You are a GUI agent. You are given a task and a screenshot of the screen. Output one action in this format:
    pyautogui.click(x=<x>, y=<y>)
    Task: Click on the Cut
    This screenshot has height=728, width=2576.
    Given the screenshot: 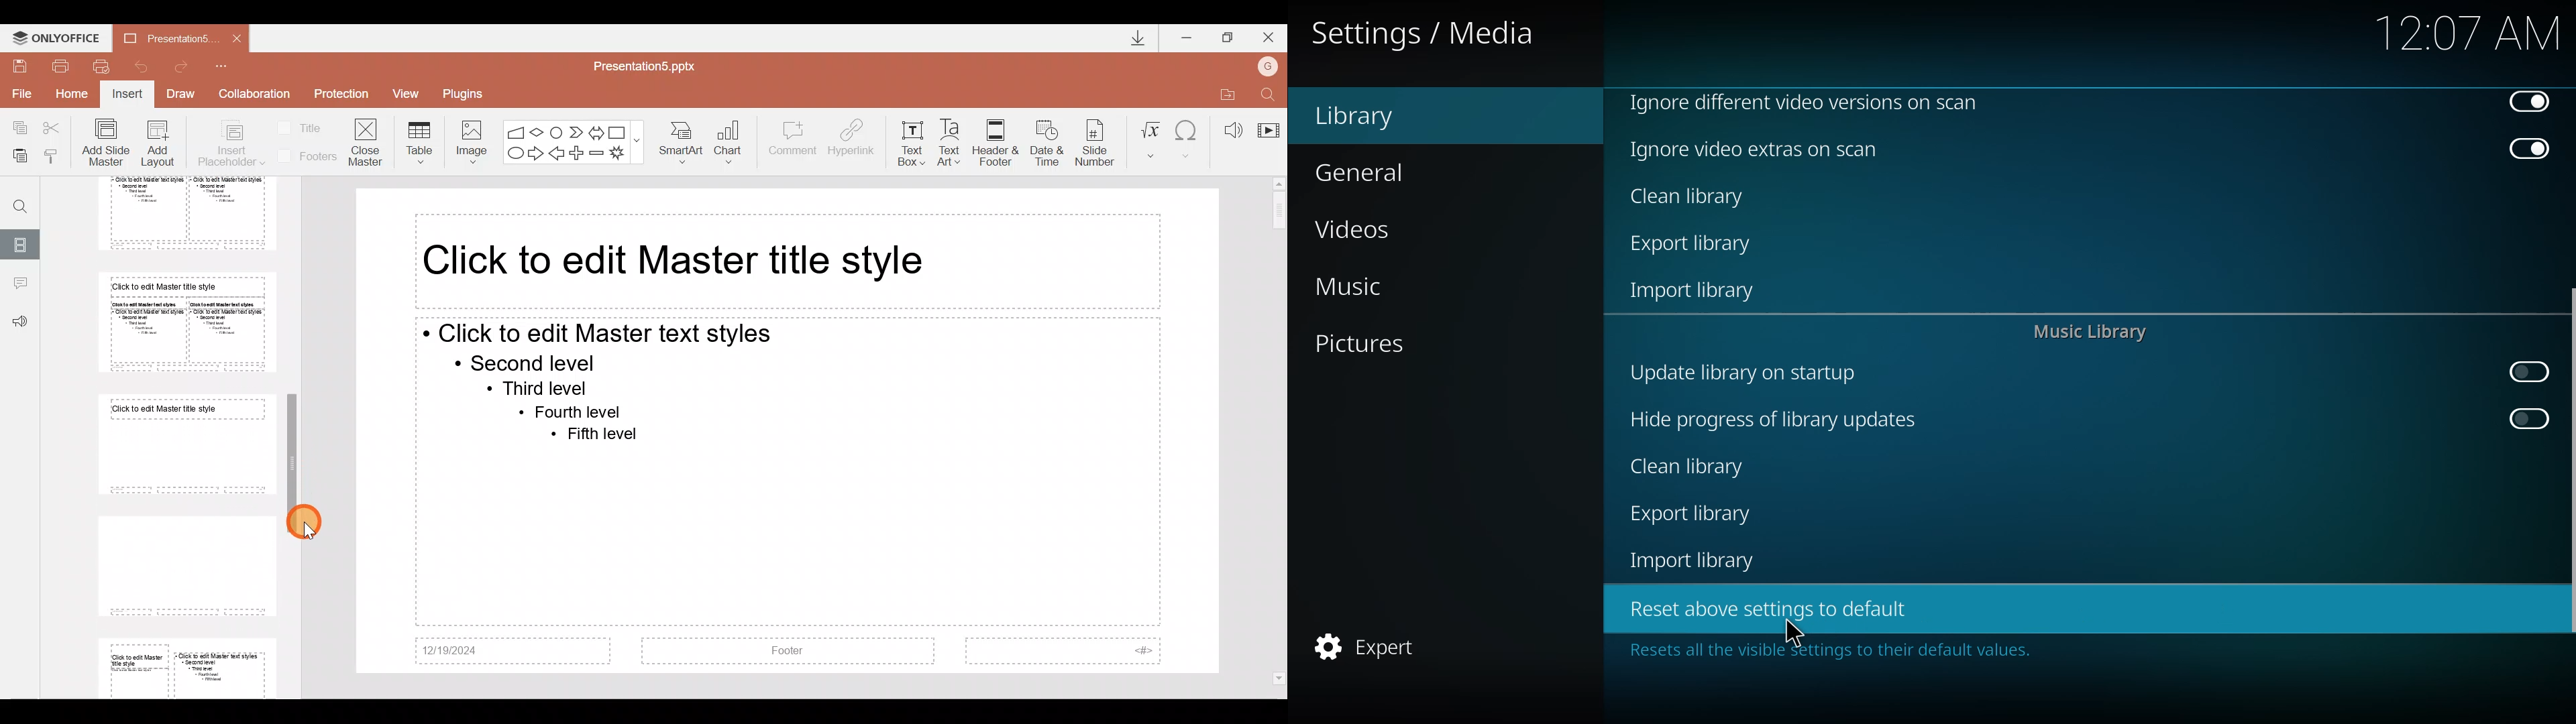 What is the action you would take?
    pyautogui.click(x=55, y=127)
    